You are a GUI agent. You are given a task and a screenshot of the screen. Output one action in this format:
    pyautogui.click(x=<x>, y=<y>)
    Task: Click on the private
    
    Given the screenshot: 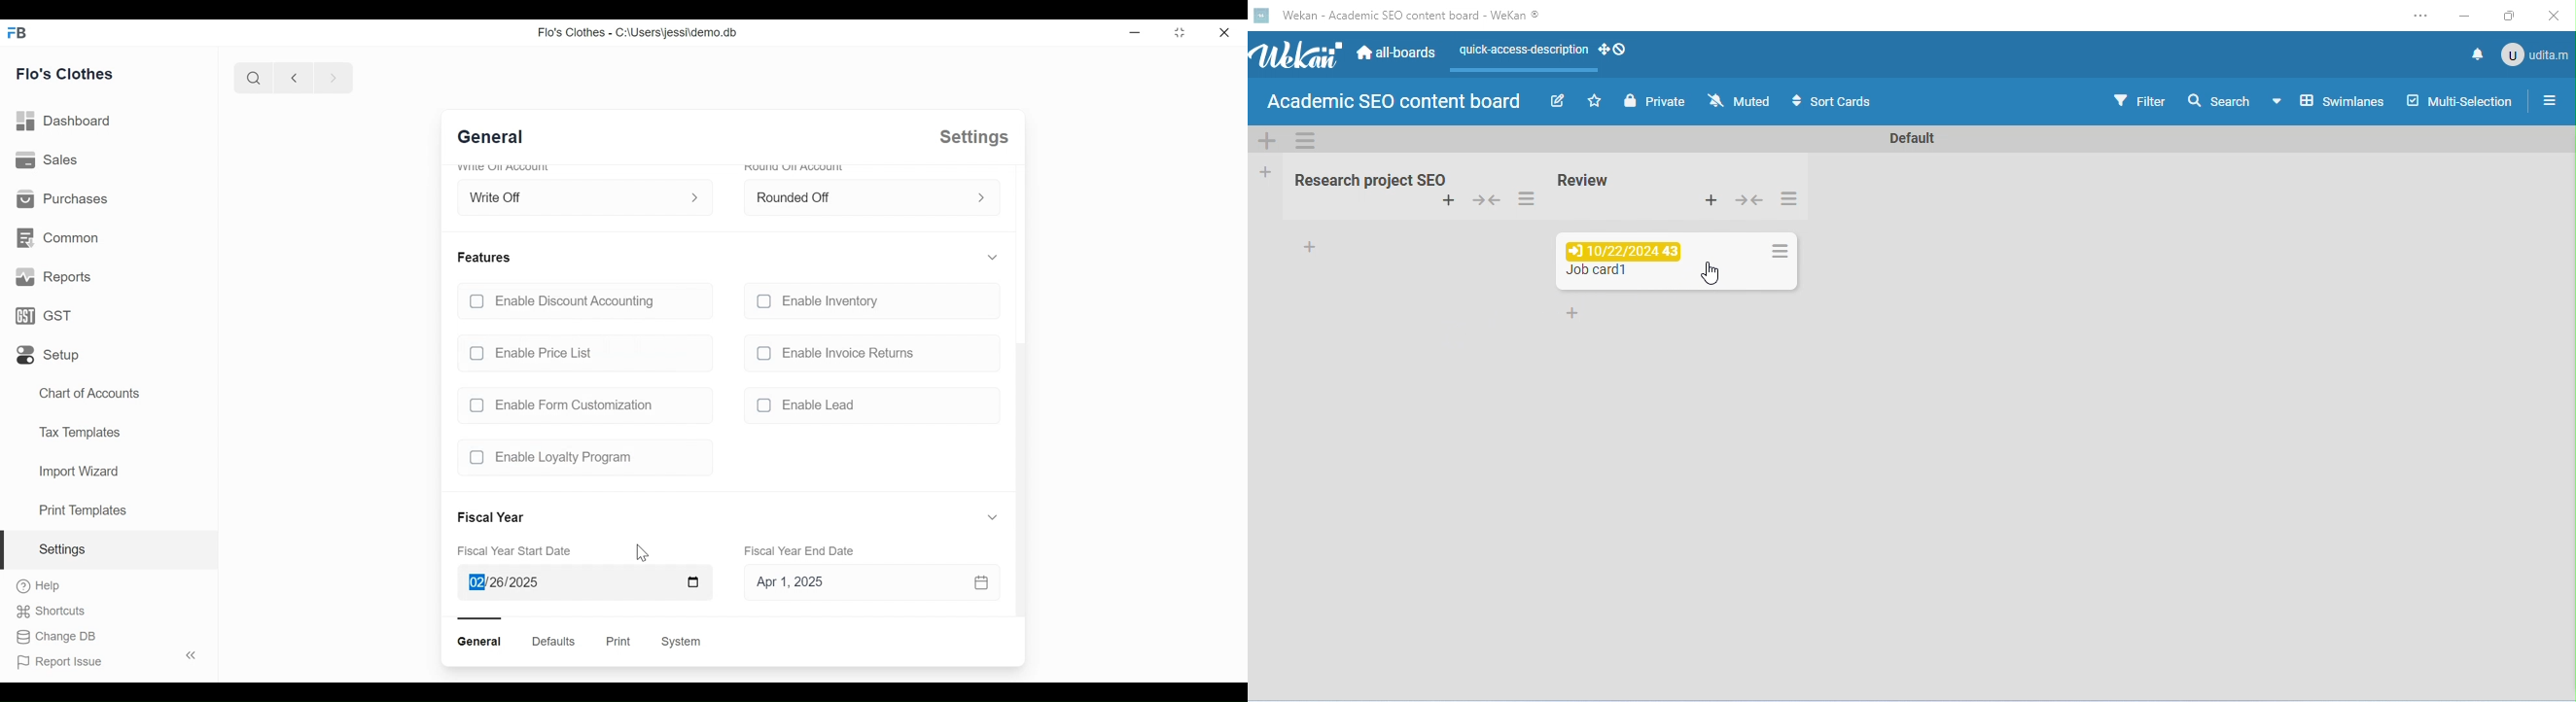 What is the action you would take?
    pyautogui.click(x=1654, y=101)
    